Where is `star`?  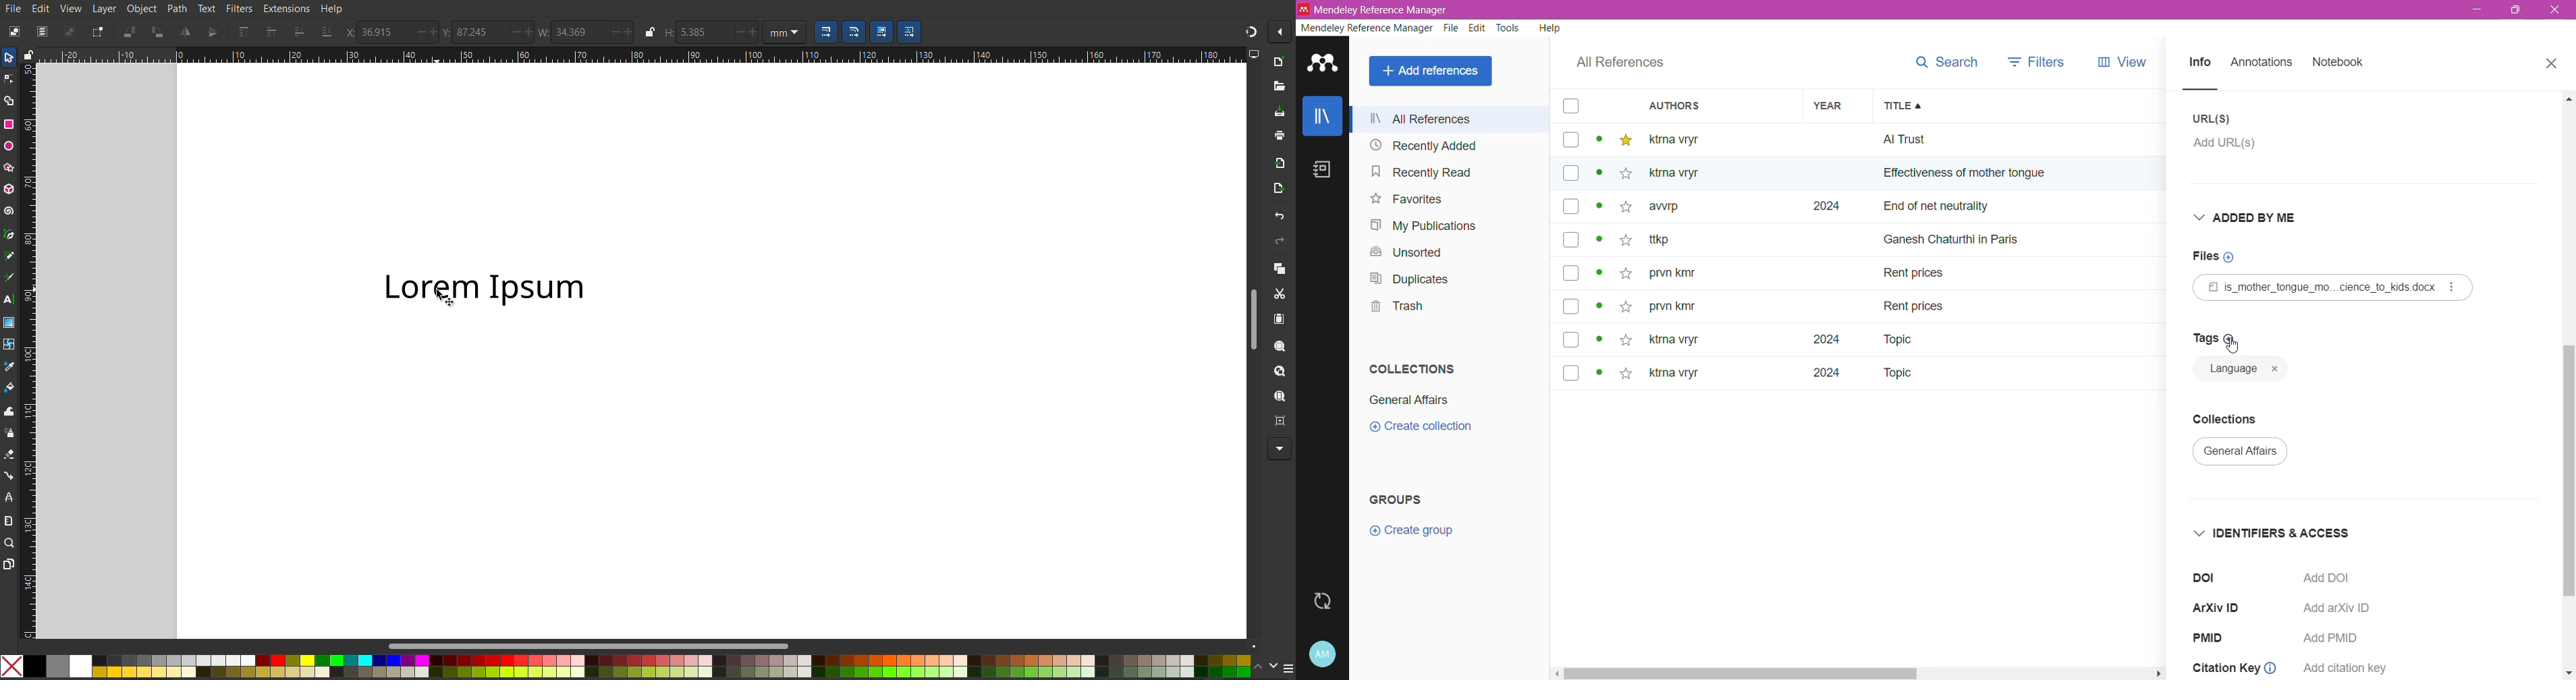 star is located at coordinates (1625, 375).